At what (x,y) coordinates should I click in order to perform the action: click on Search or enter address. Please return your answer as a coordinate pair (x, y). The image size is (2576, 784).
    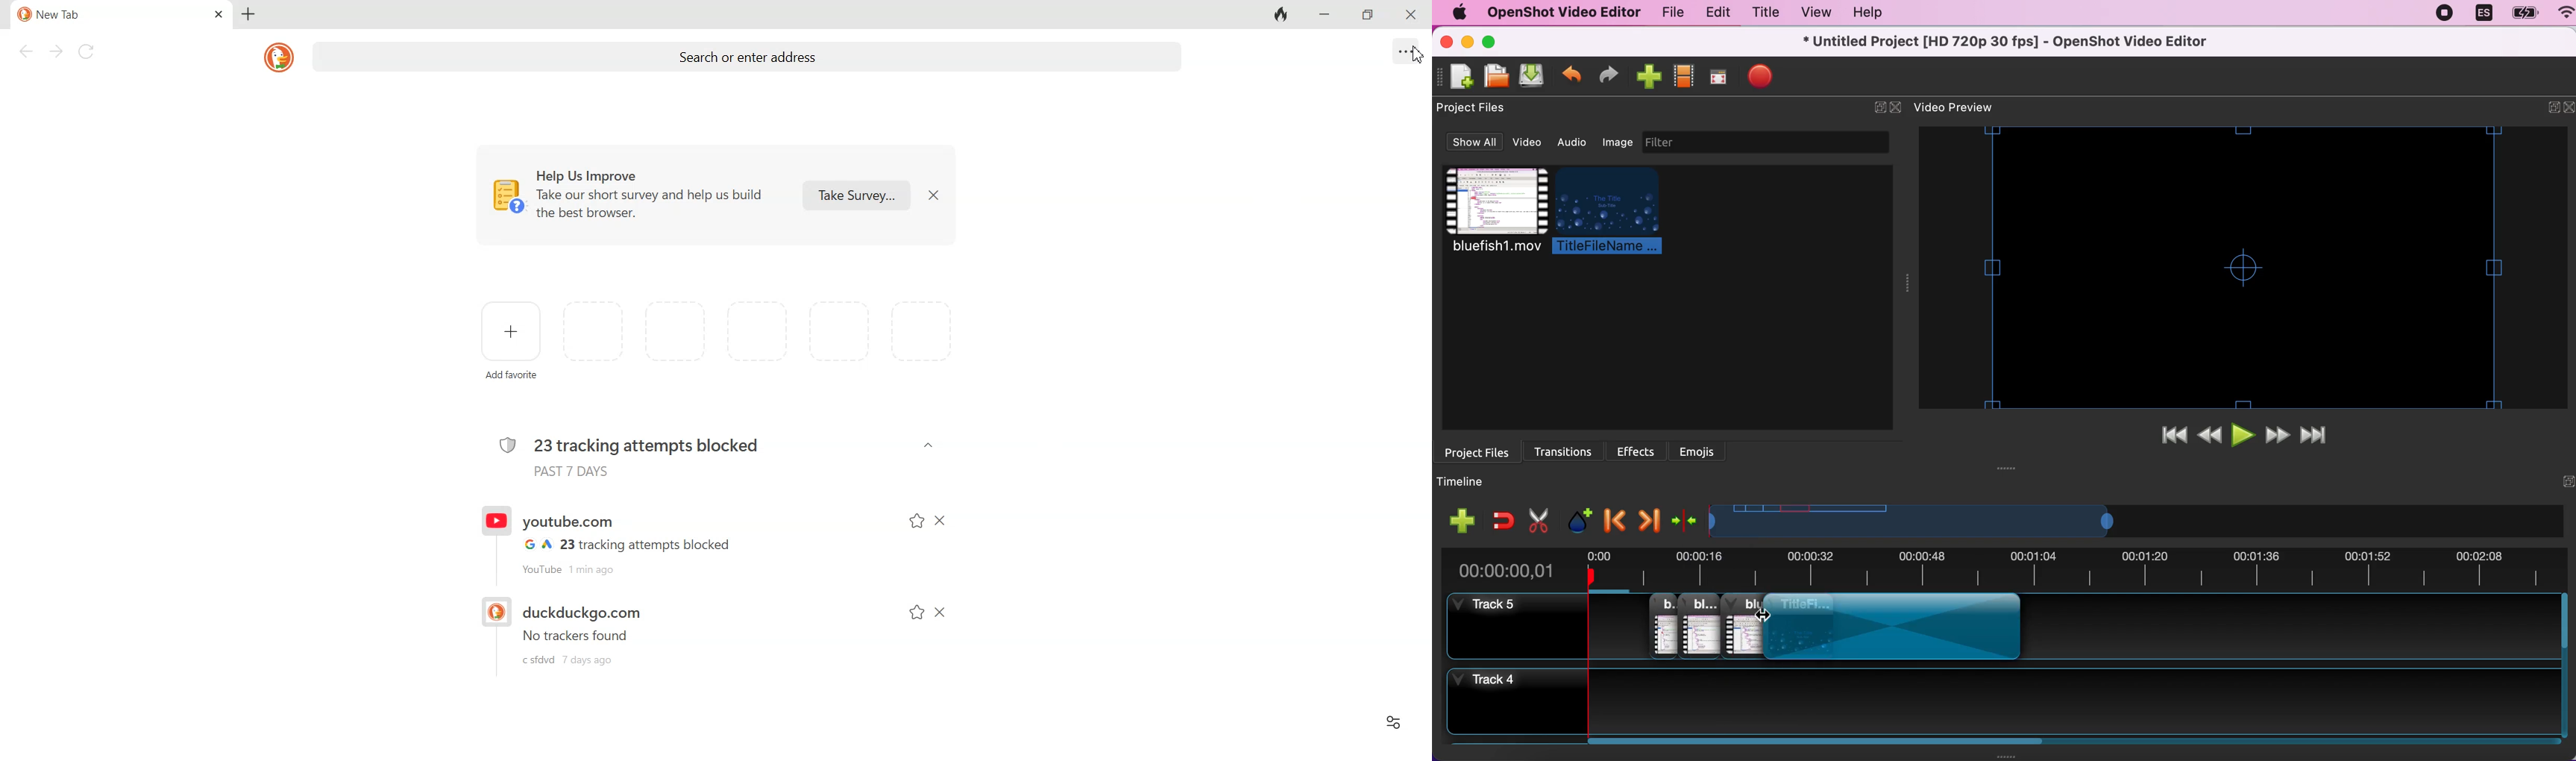
    Looking at the image, I should click on (750, 59).